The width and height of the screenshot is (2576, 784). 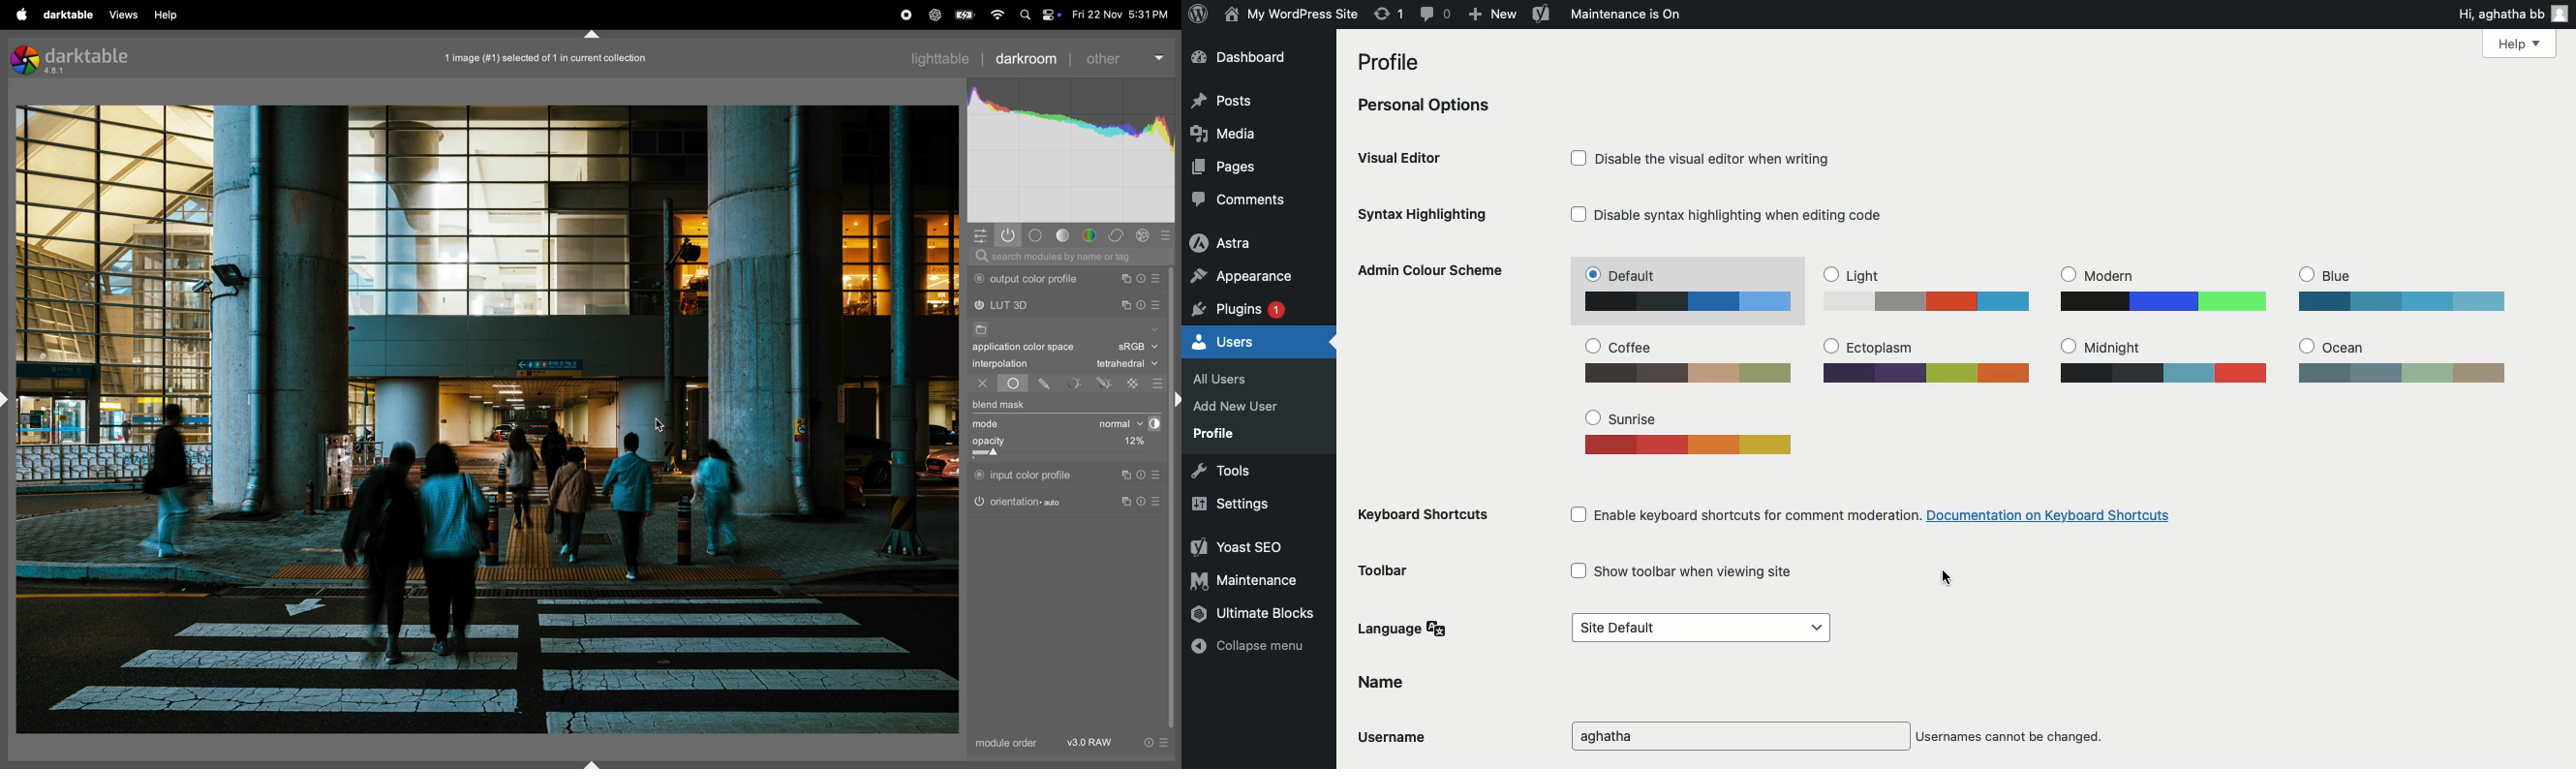 I want to click on Comments, so click(x=1241, y=198).